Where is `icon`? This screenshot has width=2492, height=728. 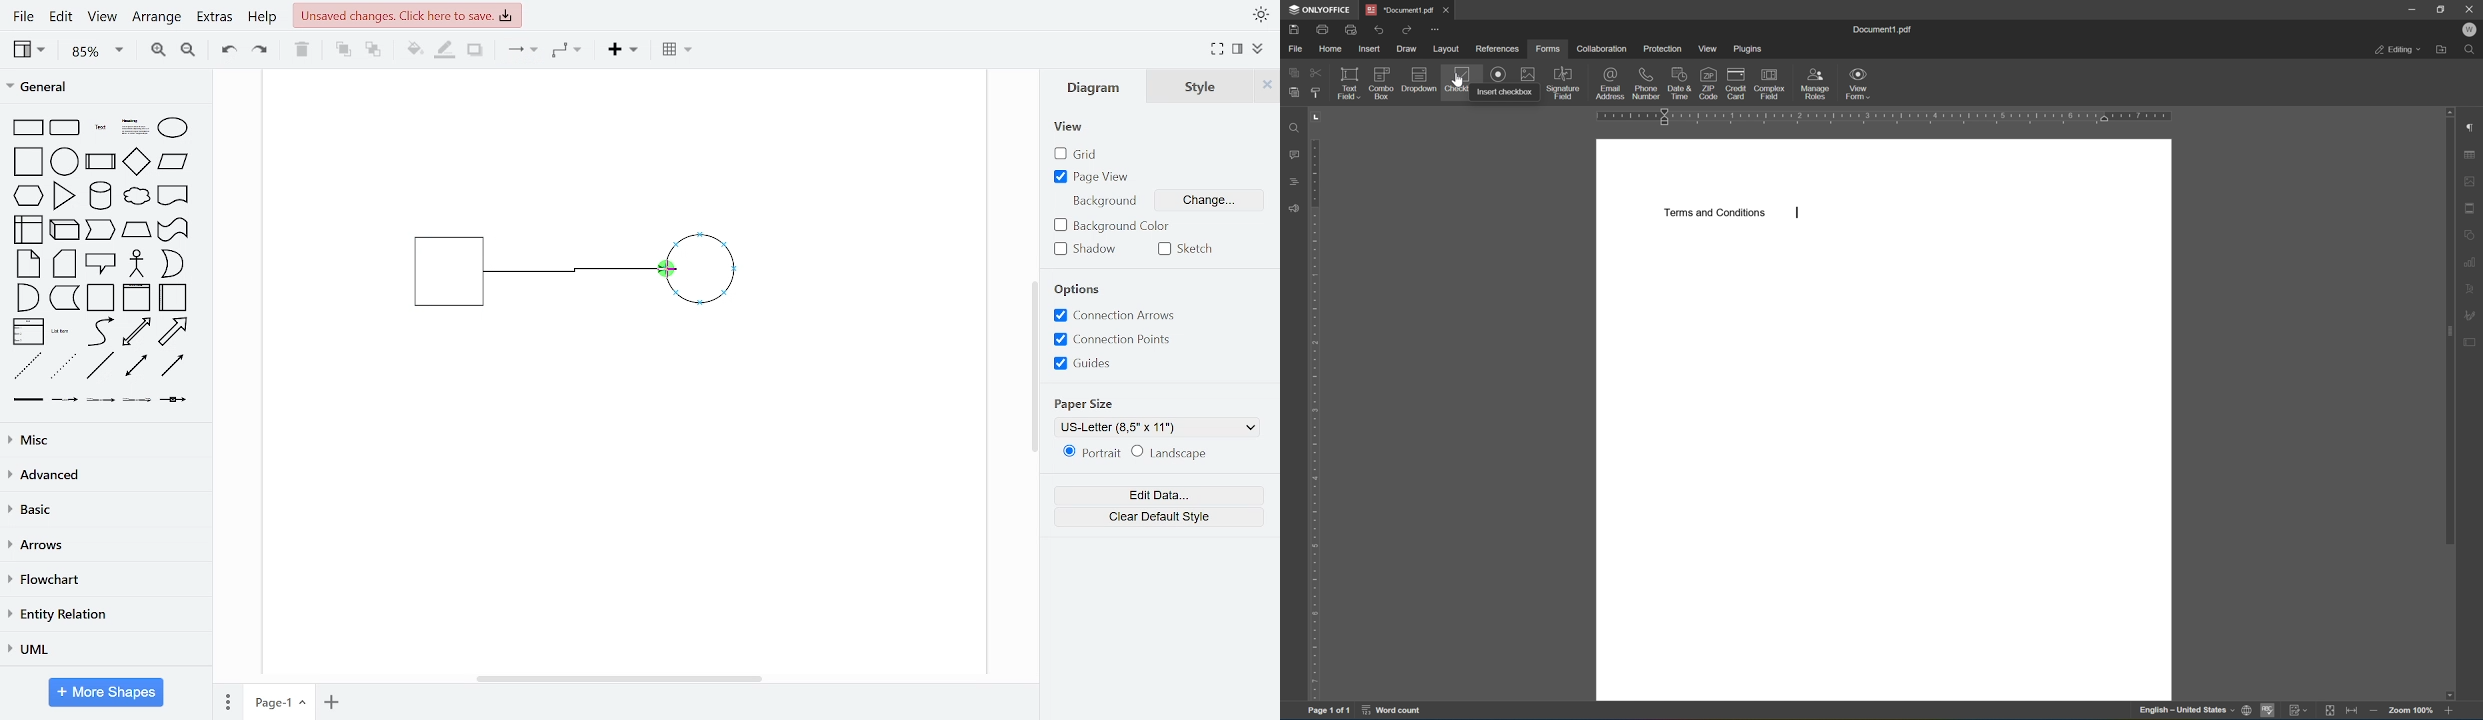 icon is located at coordinates (1527, 75).